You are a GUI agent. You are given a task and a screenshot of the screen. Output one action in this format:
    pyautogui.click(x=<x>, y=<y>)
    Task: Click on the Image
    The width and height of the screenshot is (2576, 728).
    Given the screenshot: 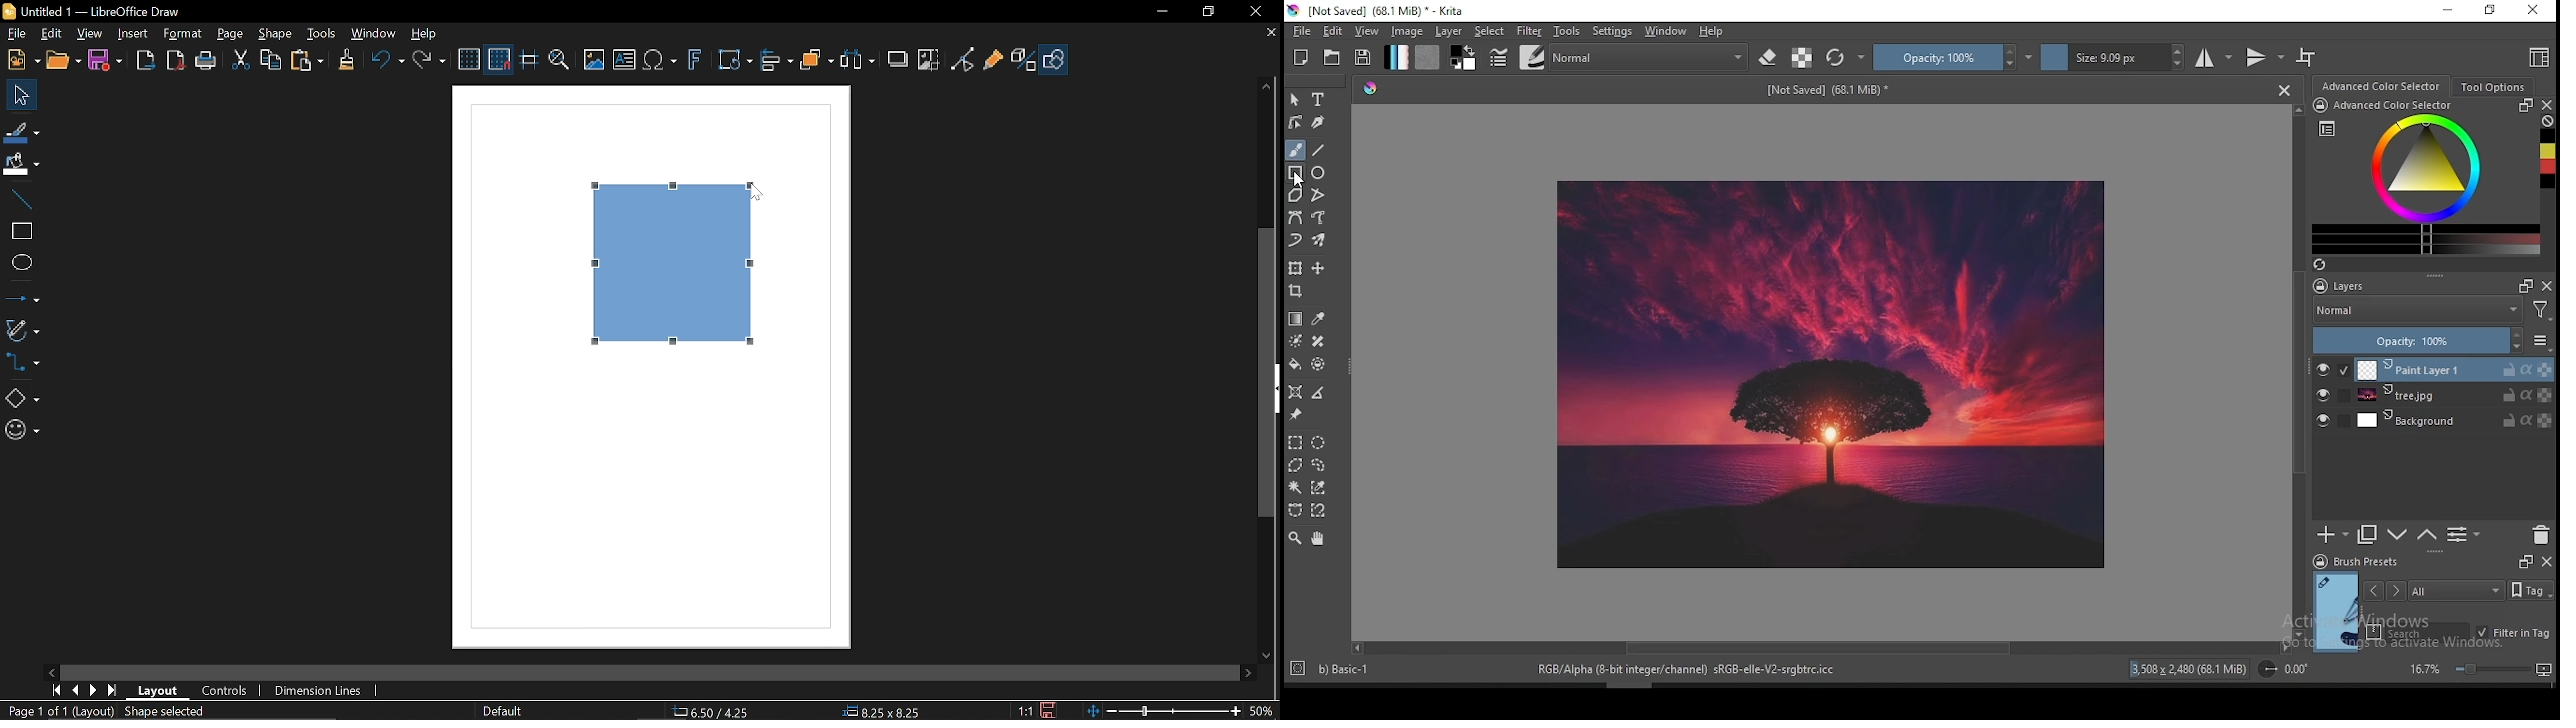 What is the action you would take?
    pyautogui.click(x=1834, y=374)
    